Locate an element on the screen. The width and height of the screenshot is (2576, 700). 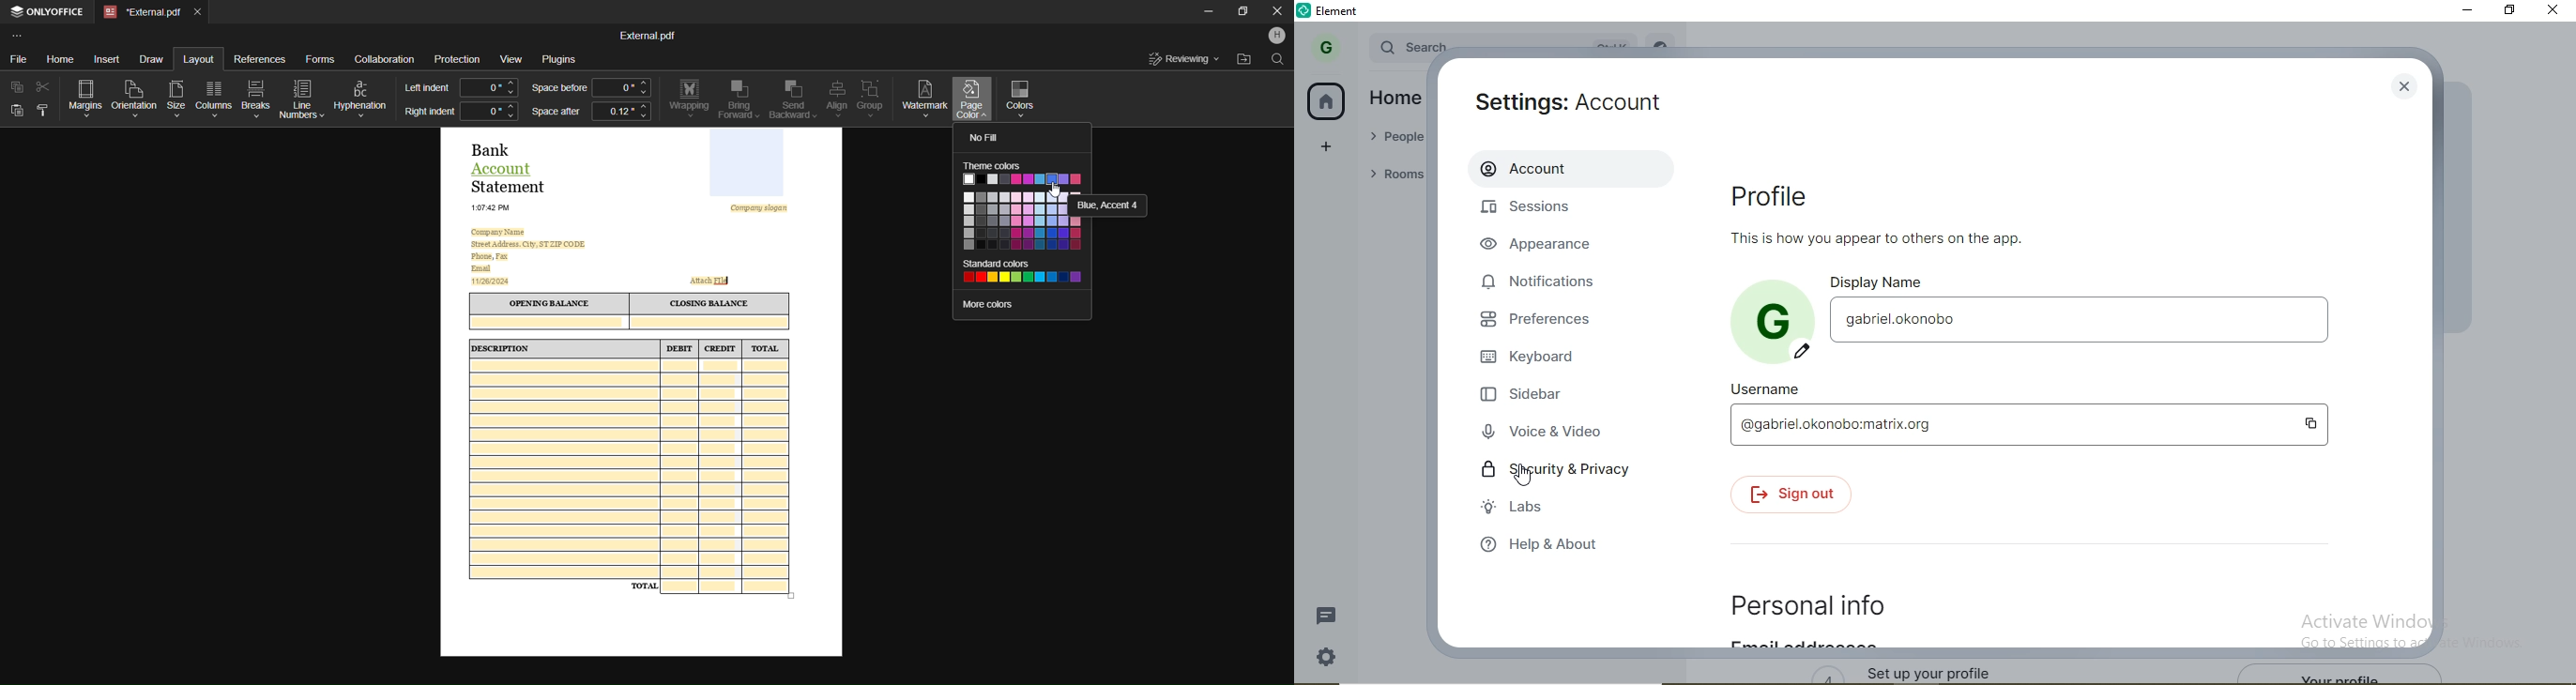
close is located at coordinates (2404, 92).